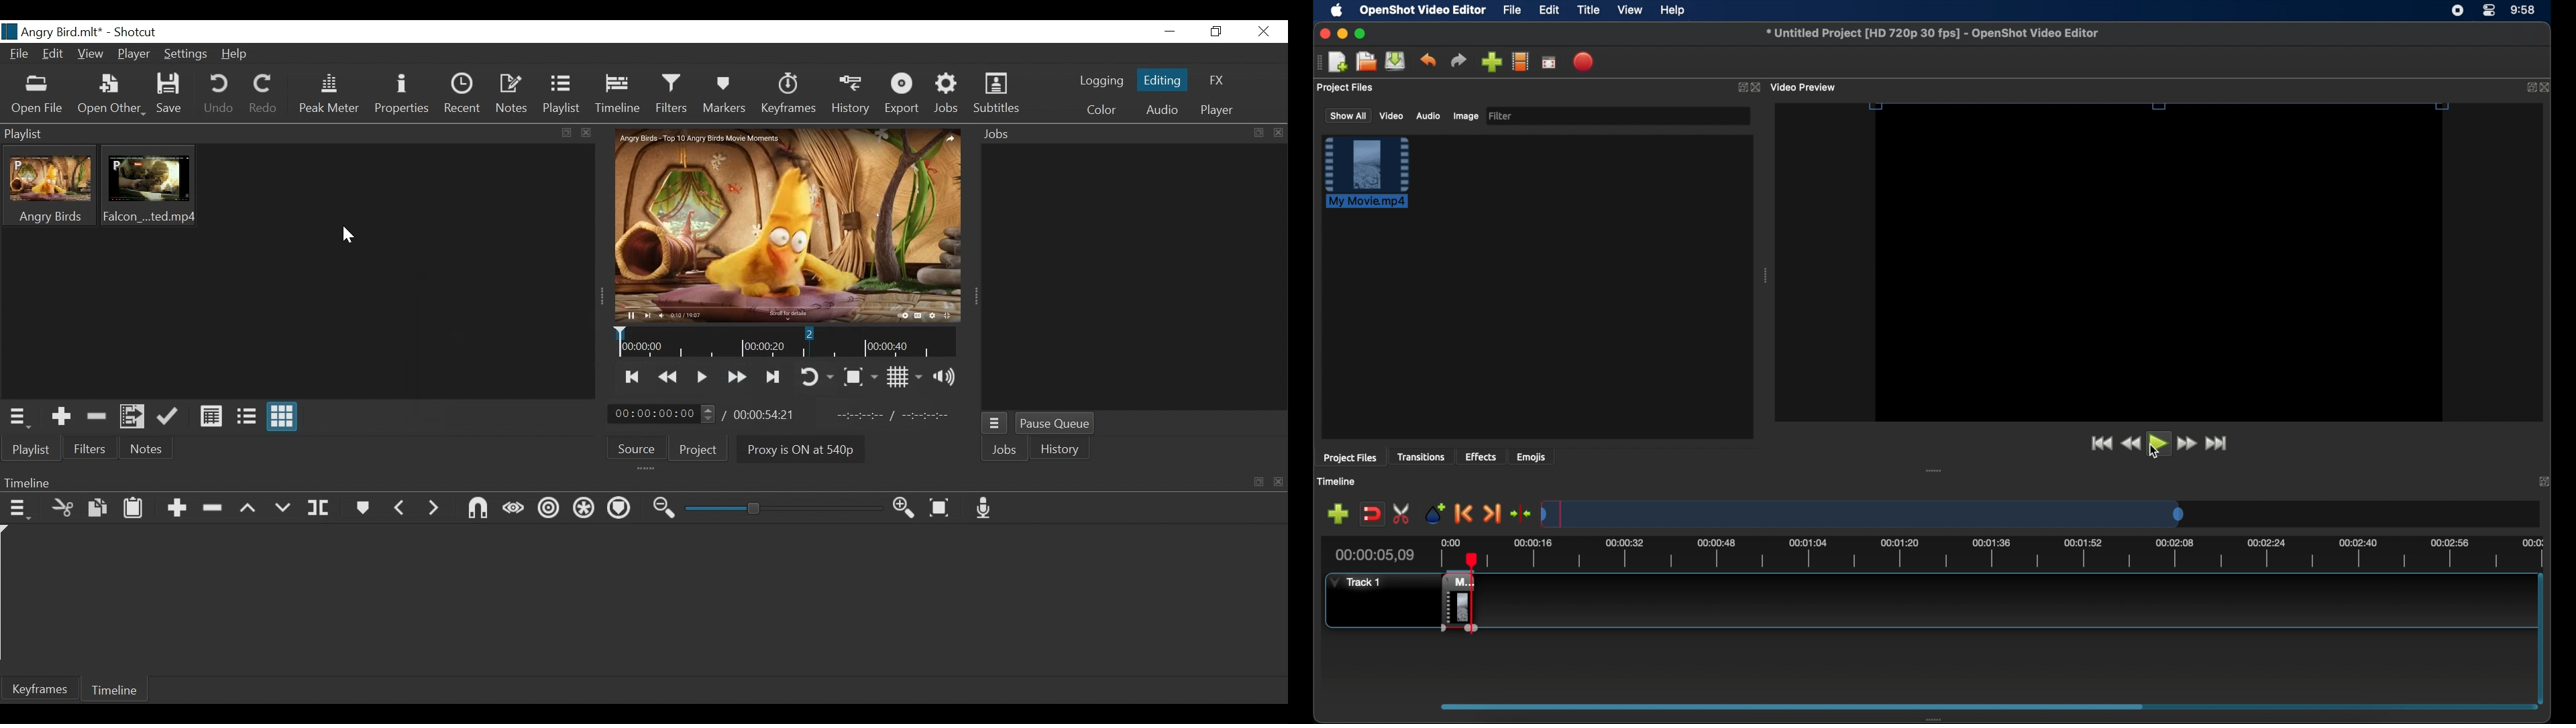 The image size is (2576, 728). What do you see at coordinates (787, 227) in the screenshot?
I see `Media Viewer` at bounding box center [787, 227].